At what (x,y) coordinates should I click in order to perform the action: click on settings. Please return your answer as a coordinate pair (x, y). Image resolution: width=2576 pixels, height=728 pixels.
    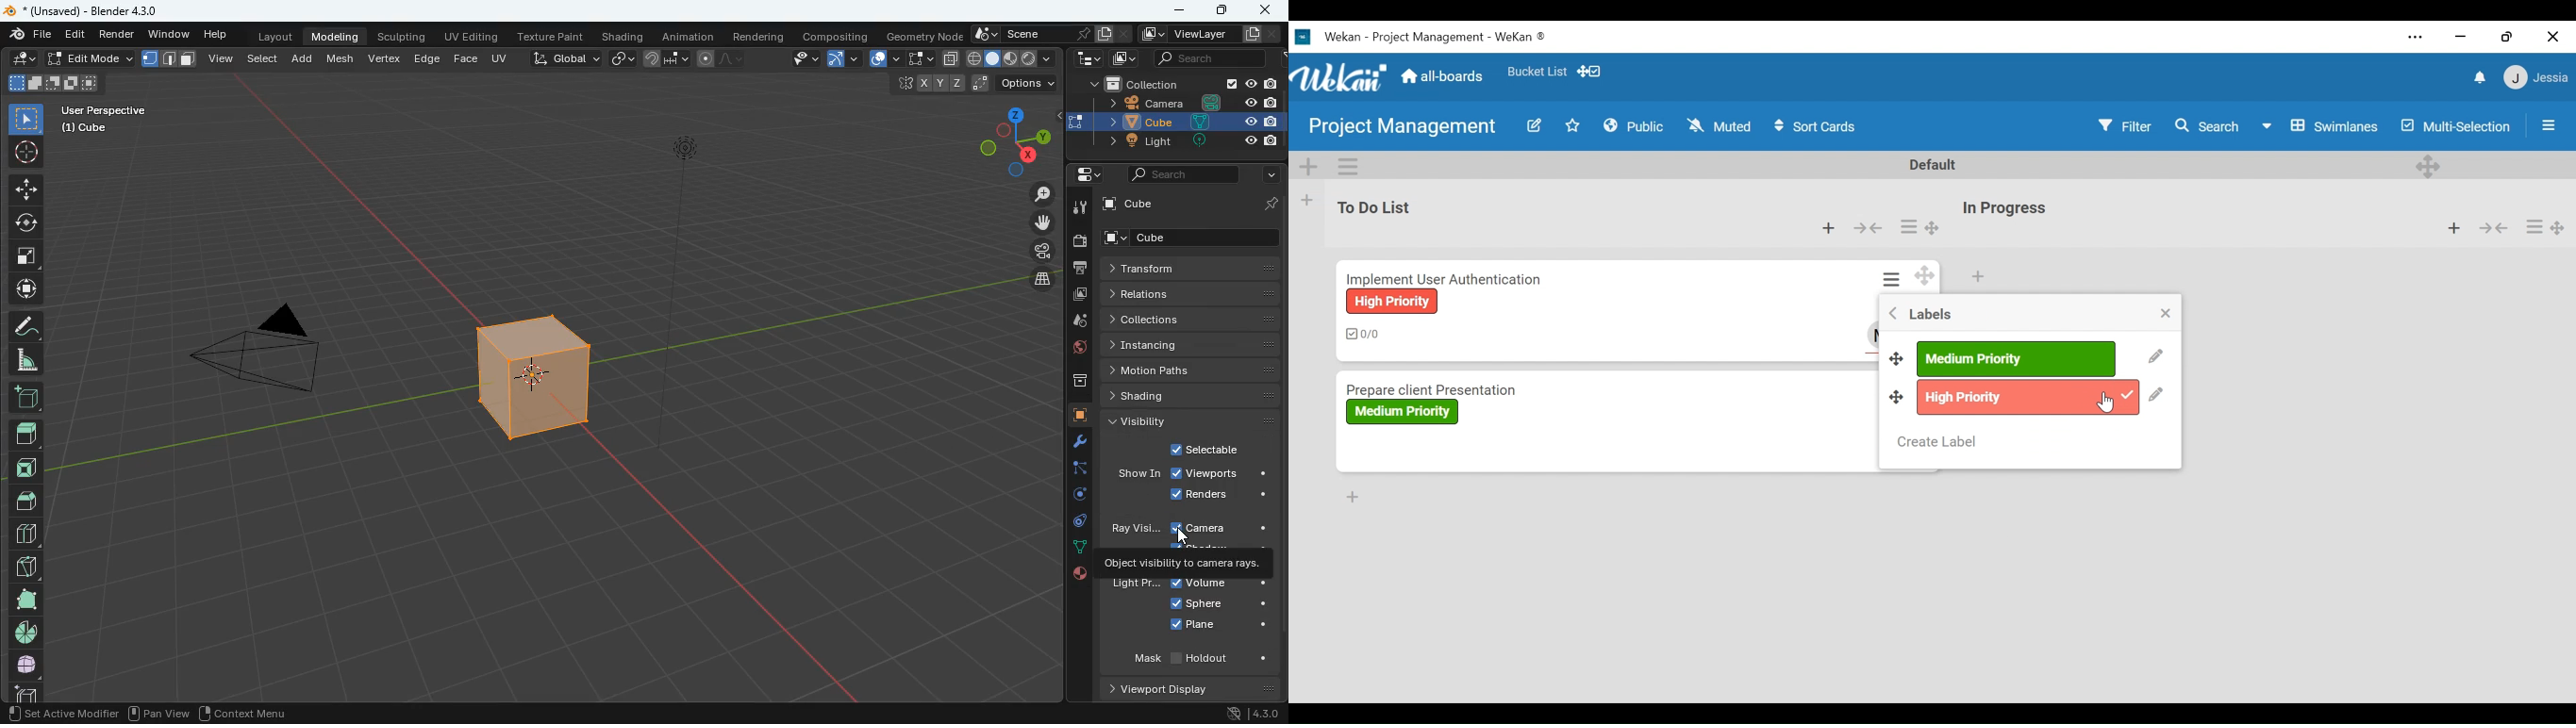
    Looking at the image, I should click on (1084, 173).